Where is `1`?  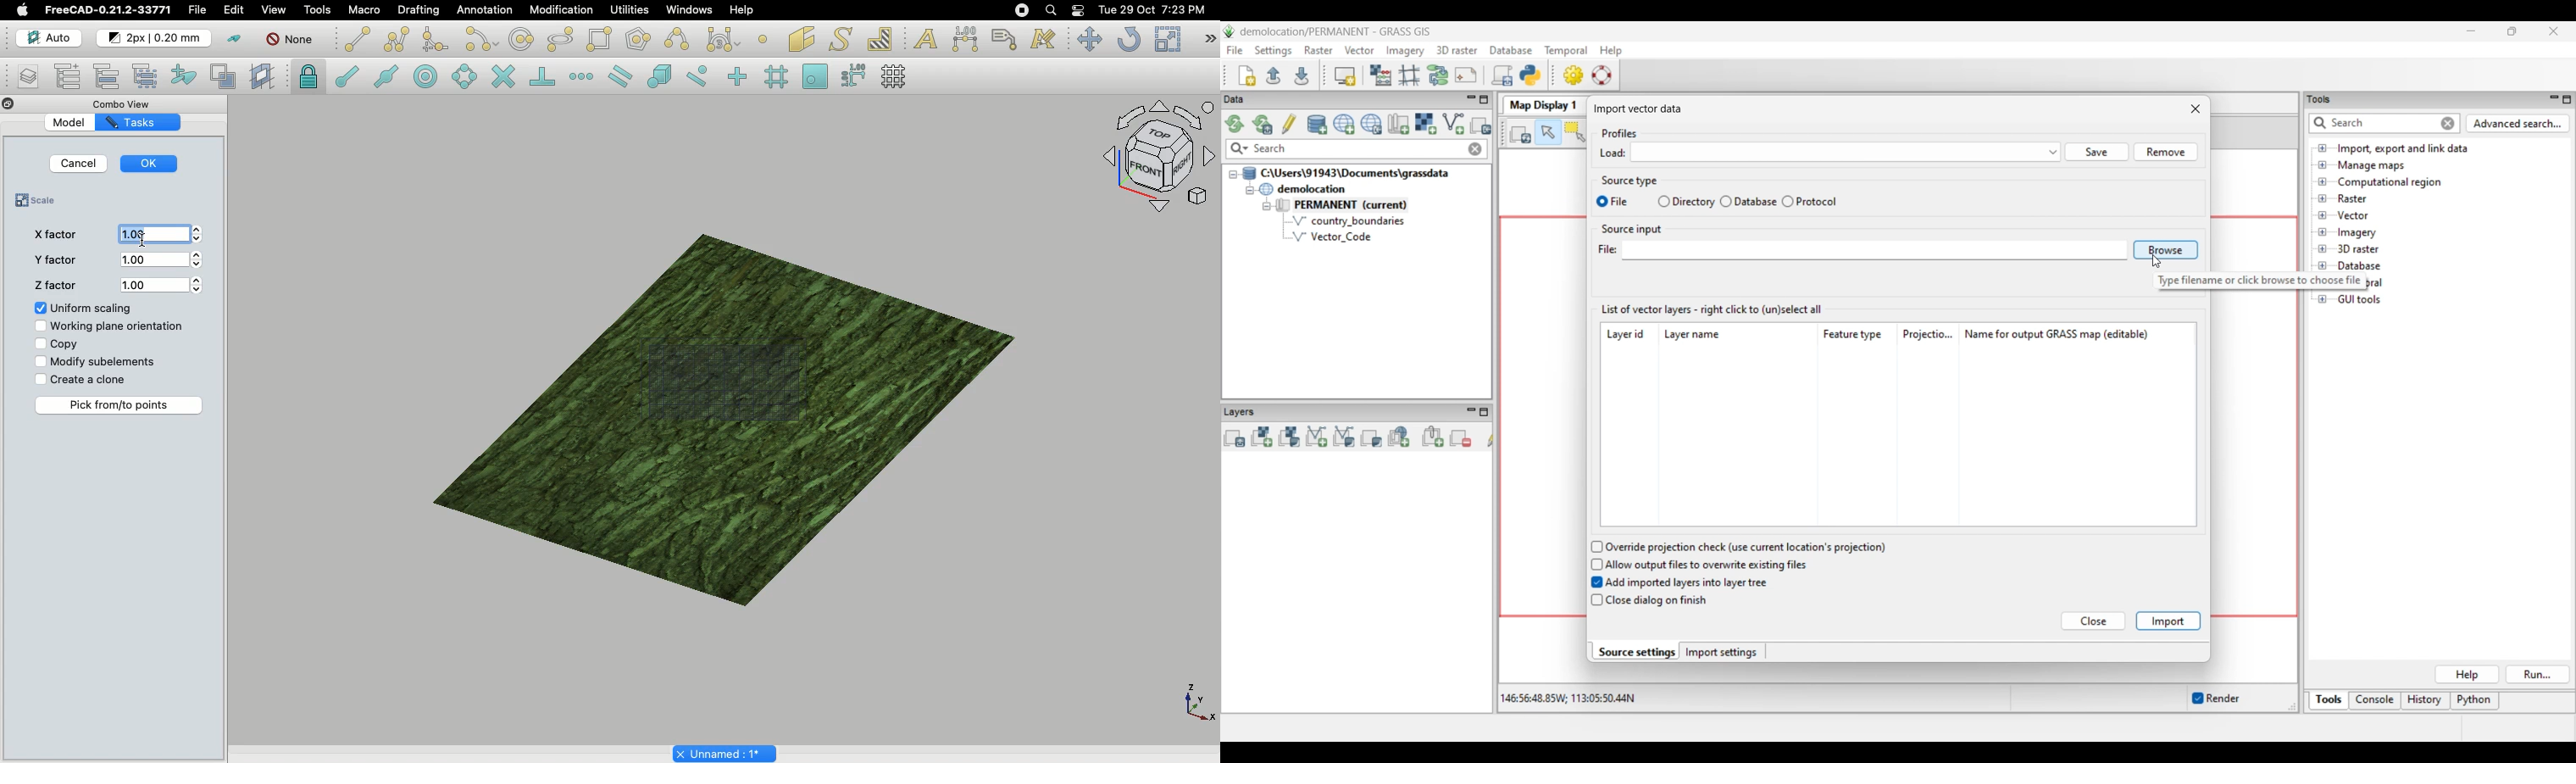 1 is located at coordinates (159, 234).